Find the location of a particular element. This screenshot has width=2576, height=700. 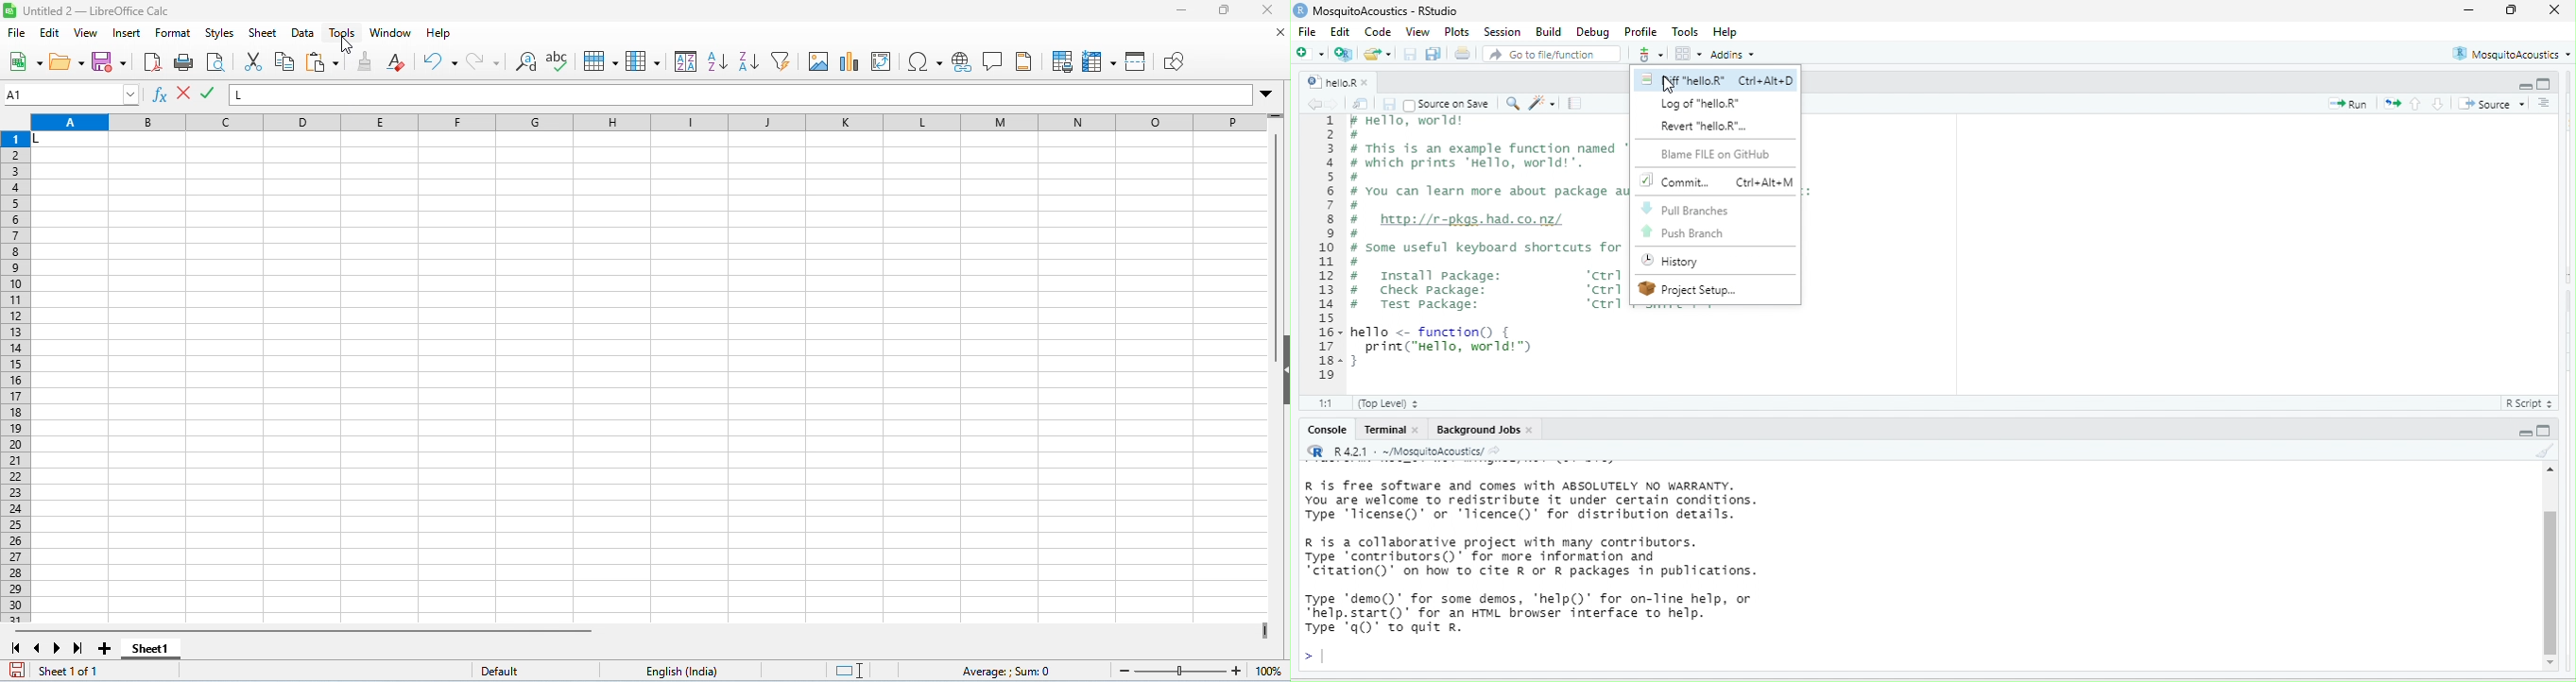

hide console is located at coordinates (2547, 431).